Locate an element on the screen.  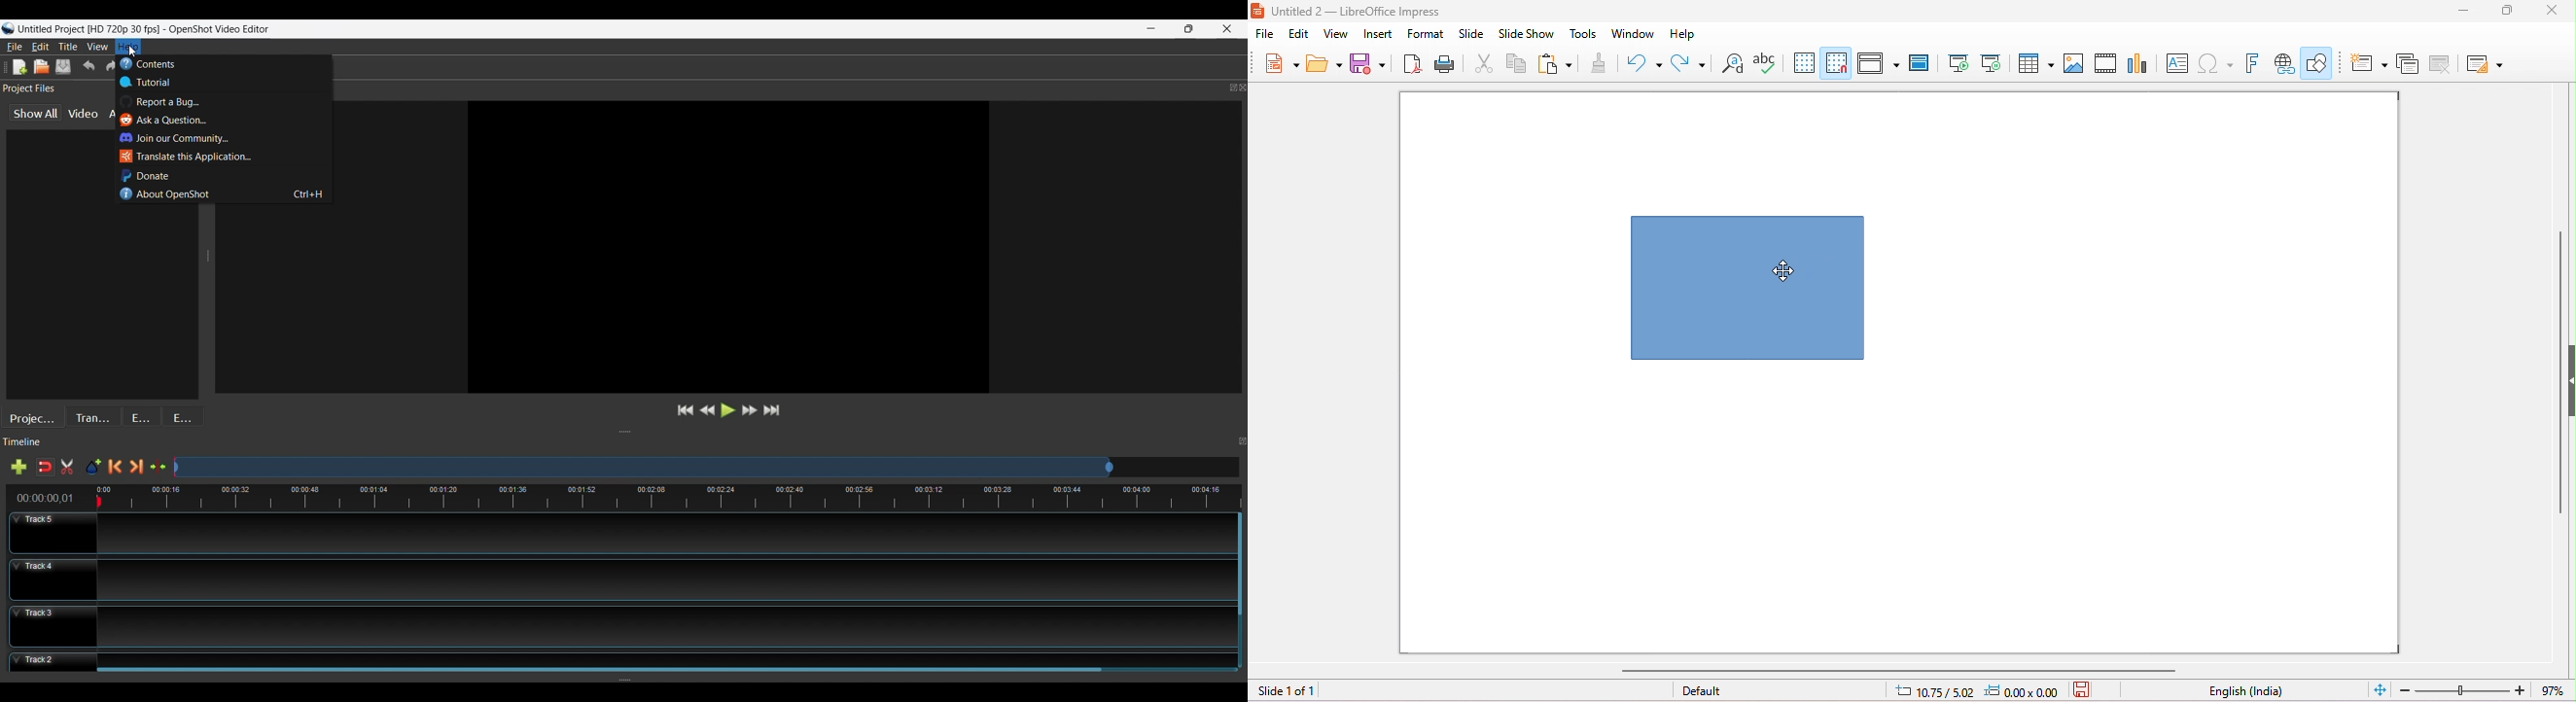
insert text box is located at coordinates (2175, 62).